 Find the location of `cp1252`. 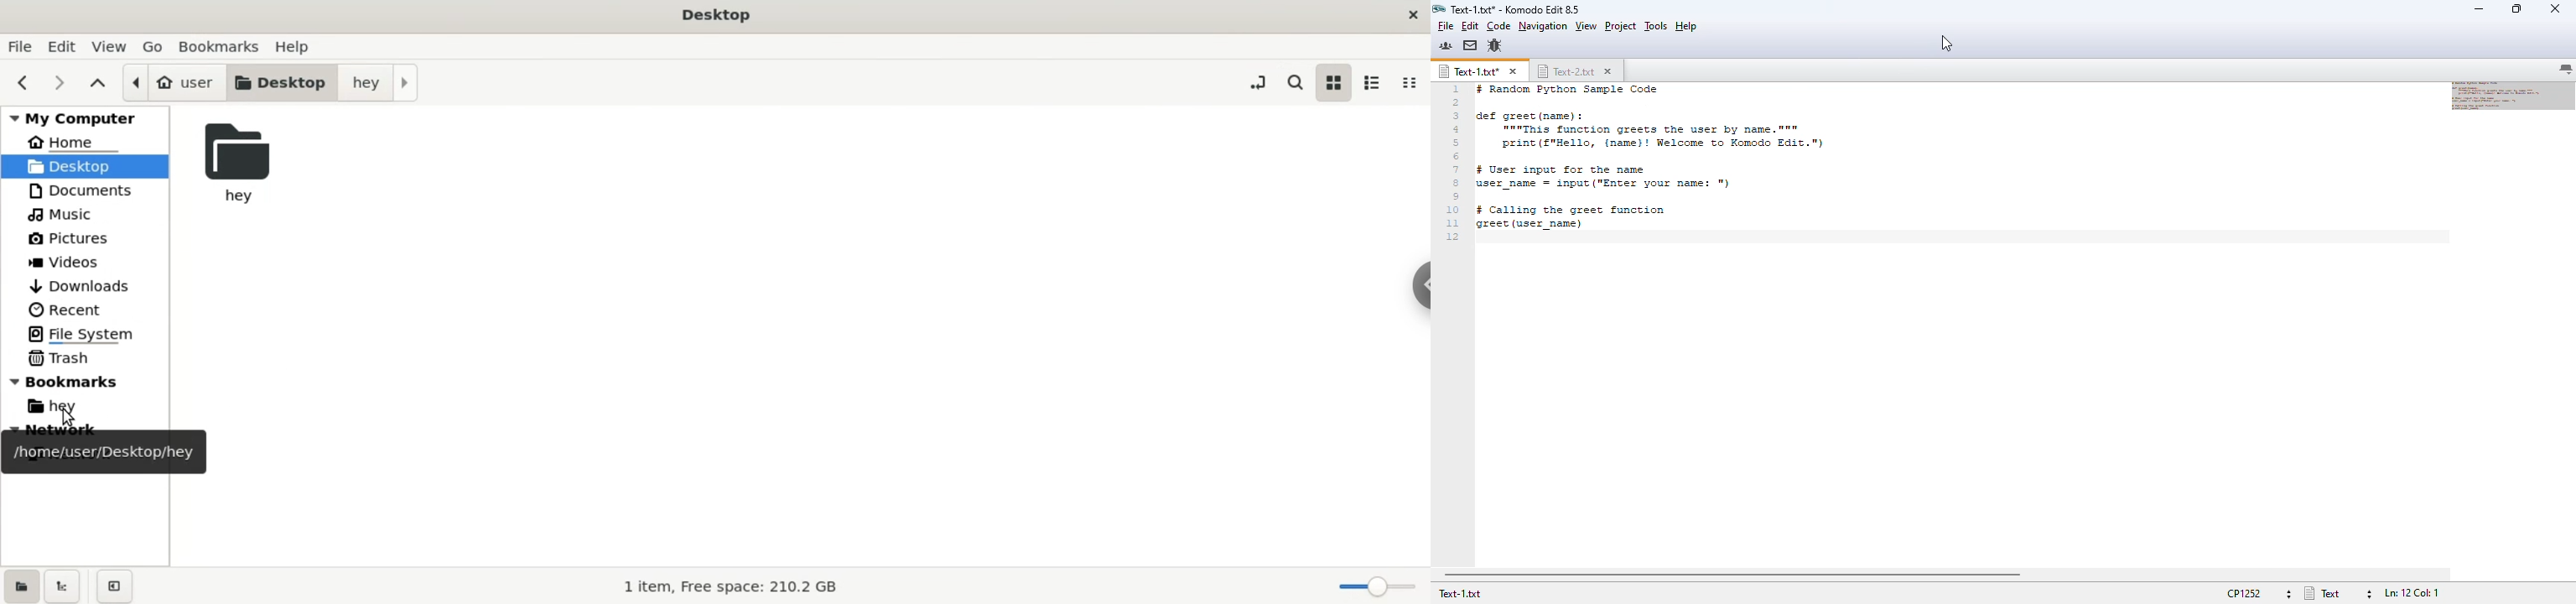

cp1252 is located at coordinates (2258, 592).